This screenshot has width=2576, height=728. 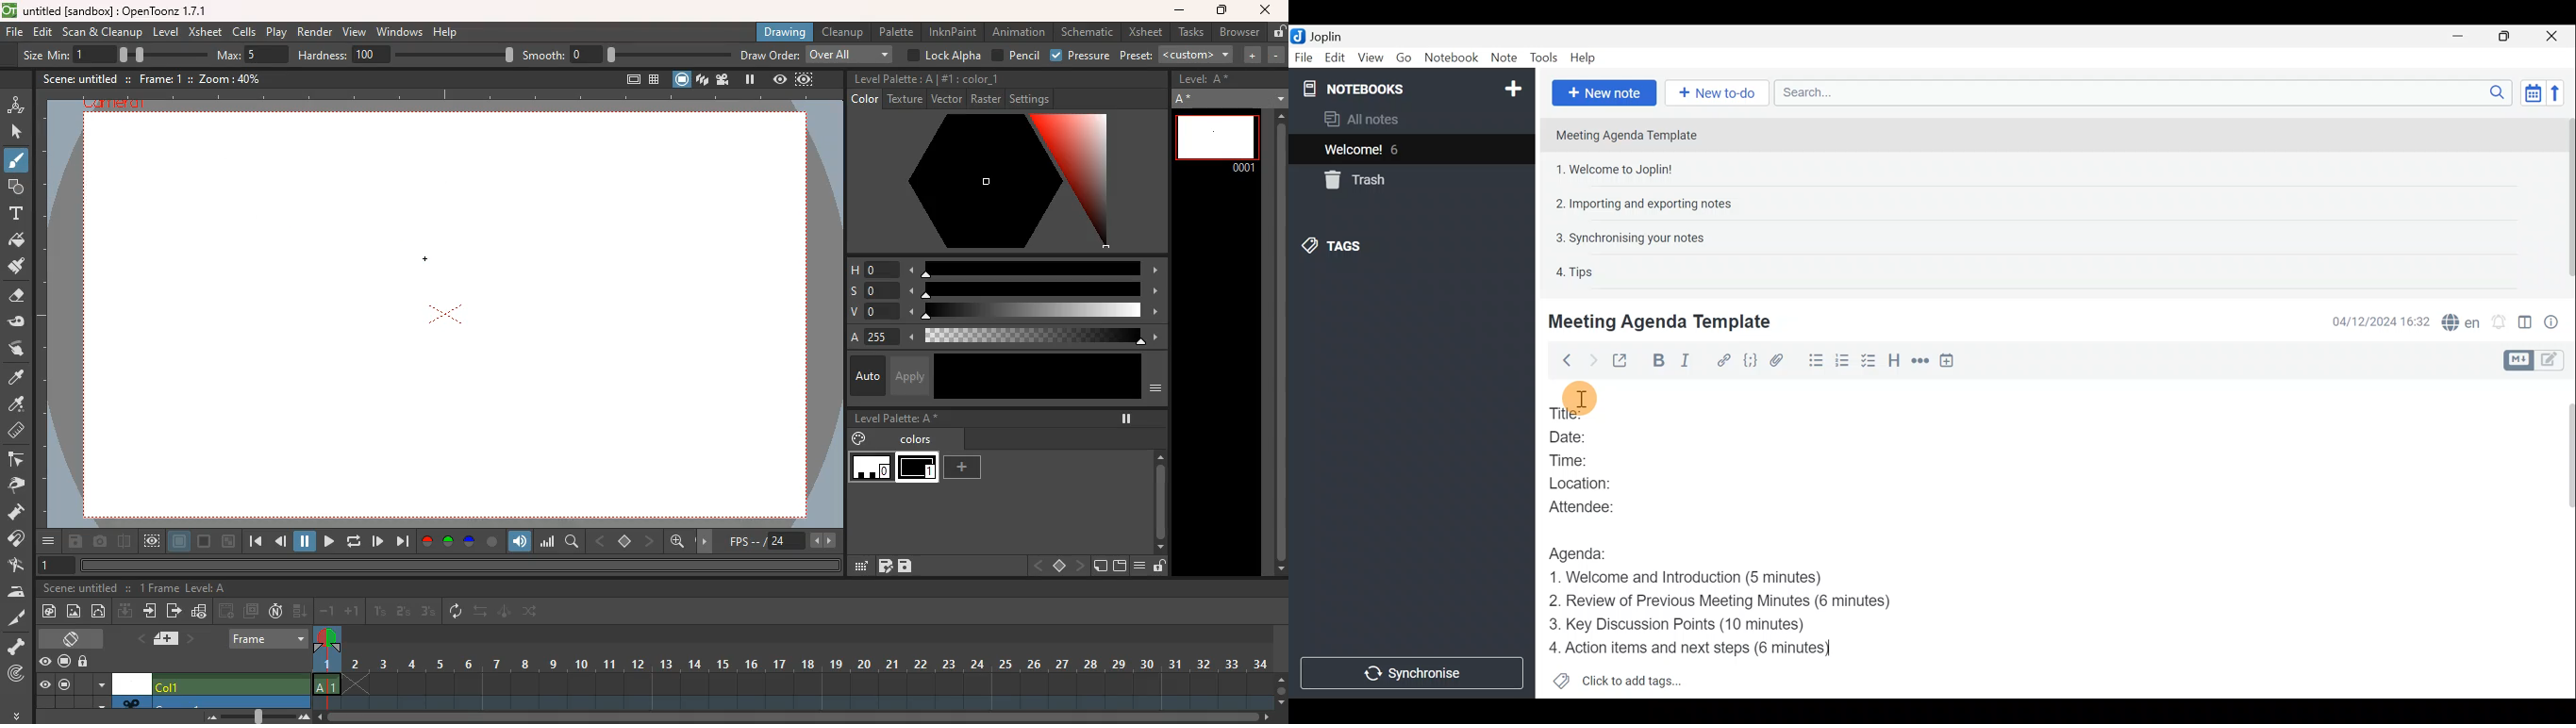 I want to click on 3. Synchronising your notes, so click(x=1630, y=237).